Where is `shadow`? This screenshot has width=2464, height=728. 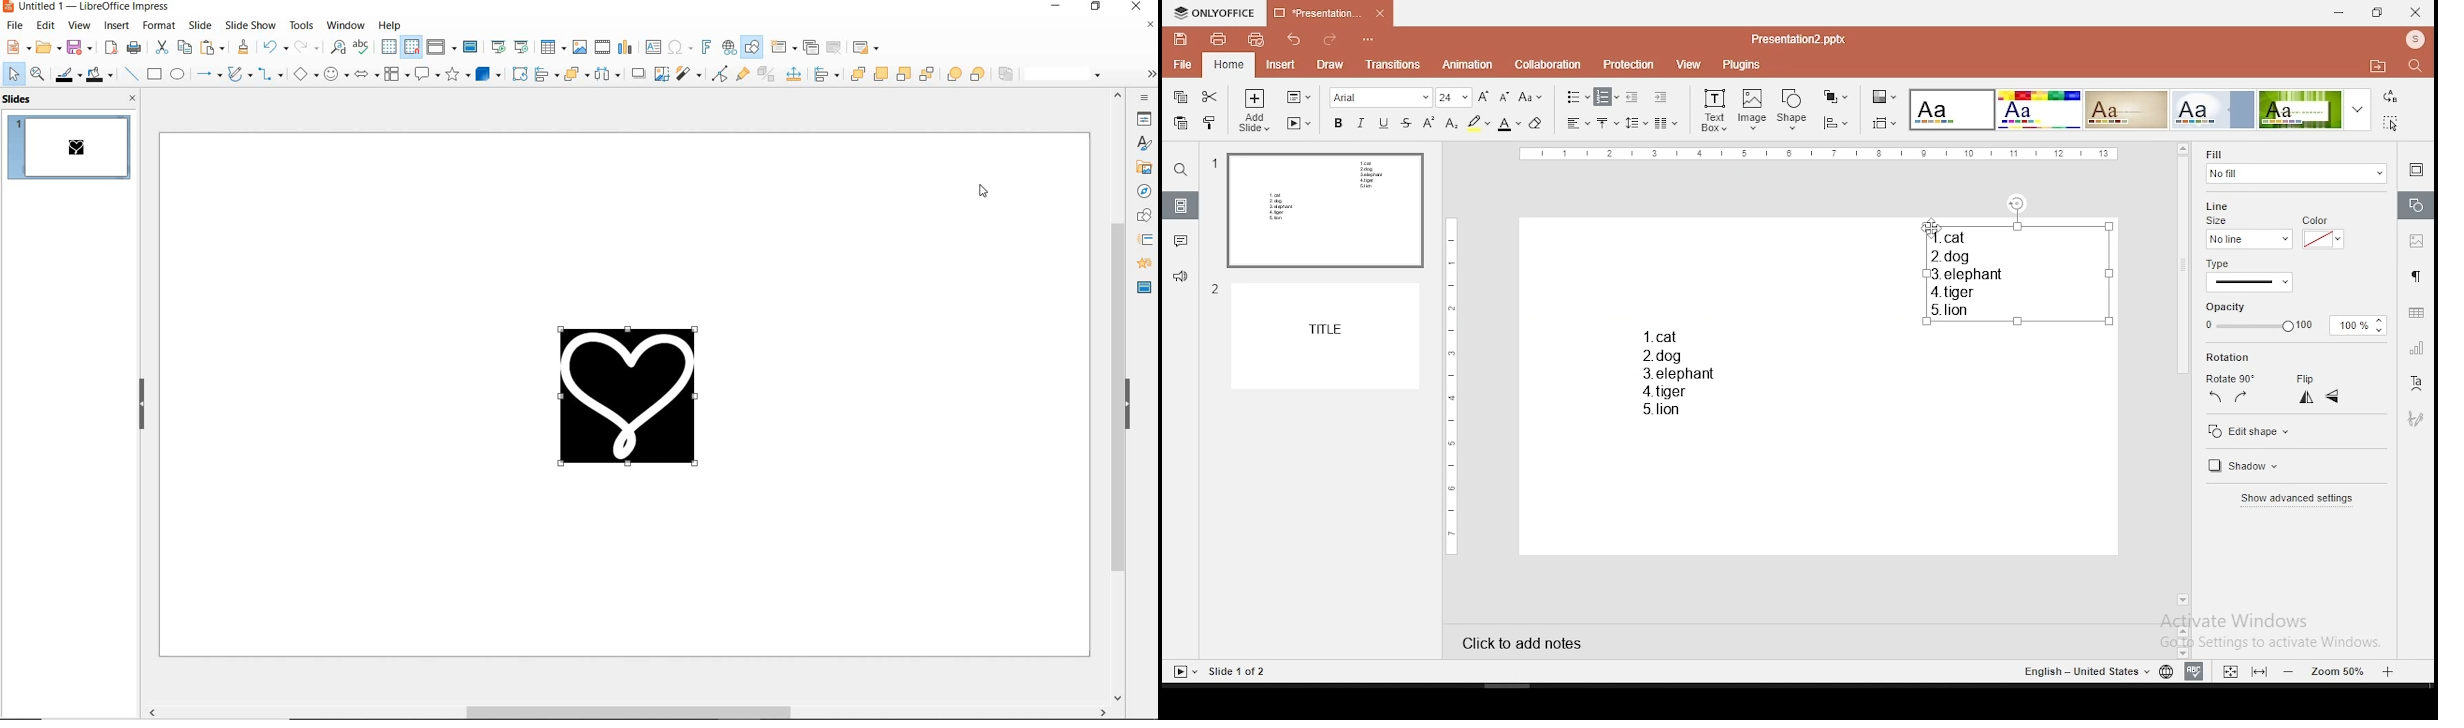
shadow is located at coordinates (2256, 467).